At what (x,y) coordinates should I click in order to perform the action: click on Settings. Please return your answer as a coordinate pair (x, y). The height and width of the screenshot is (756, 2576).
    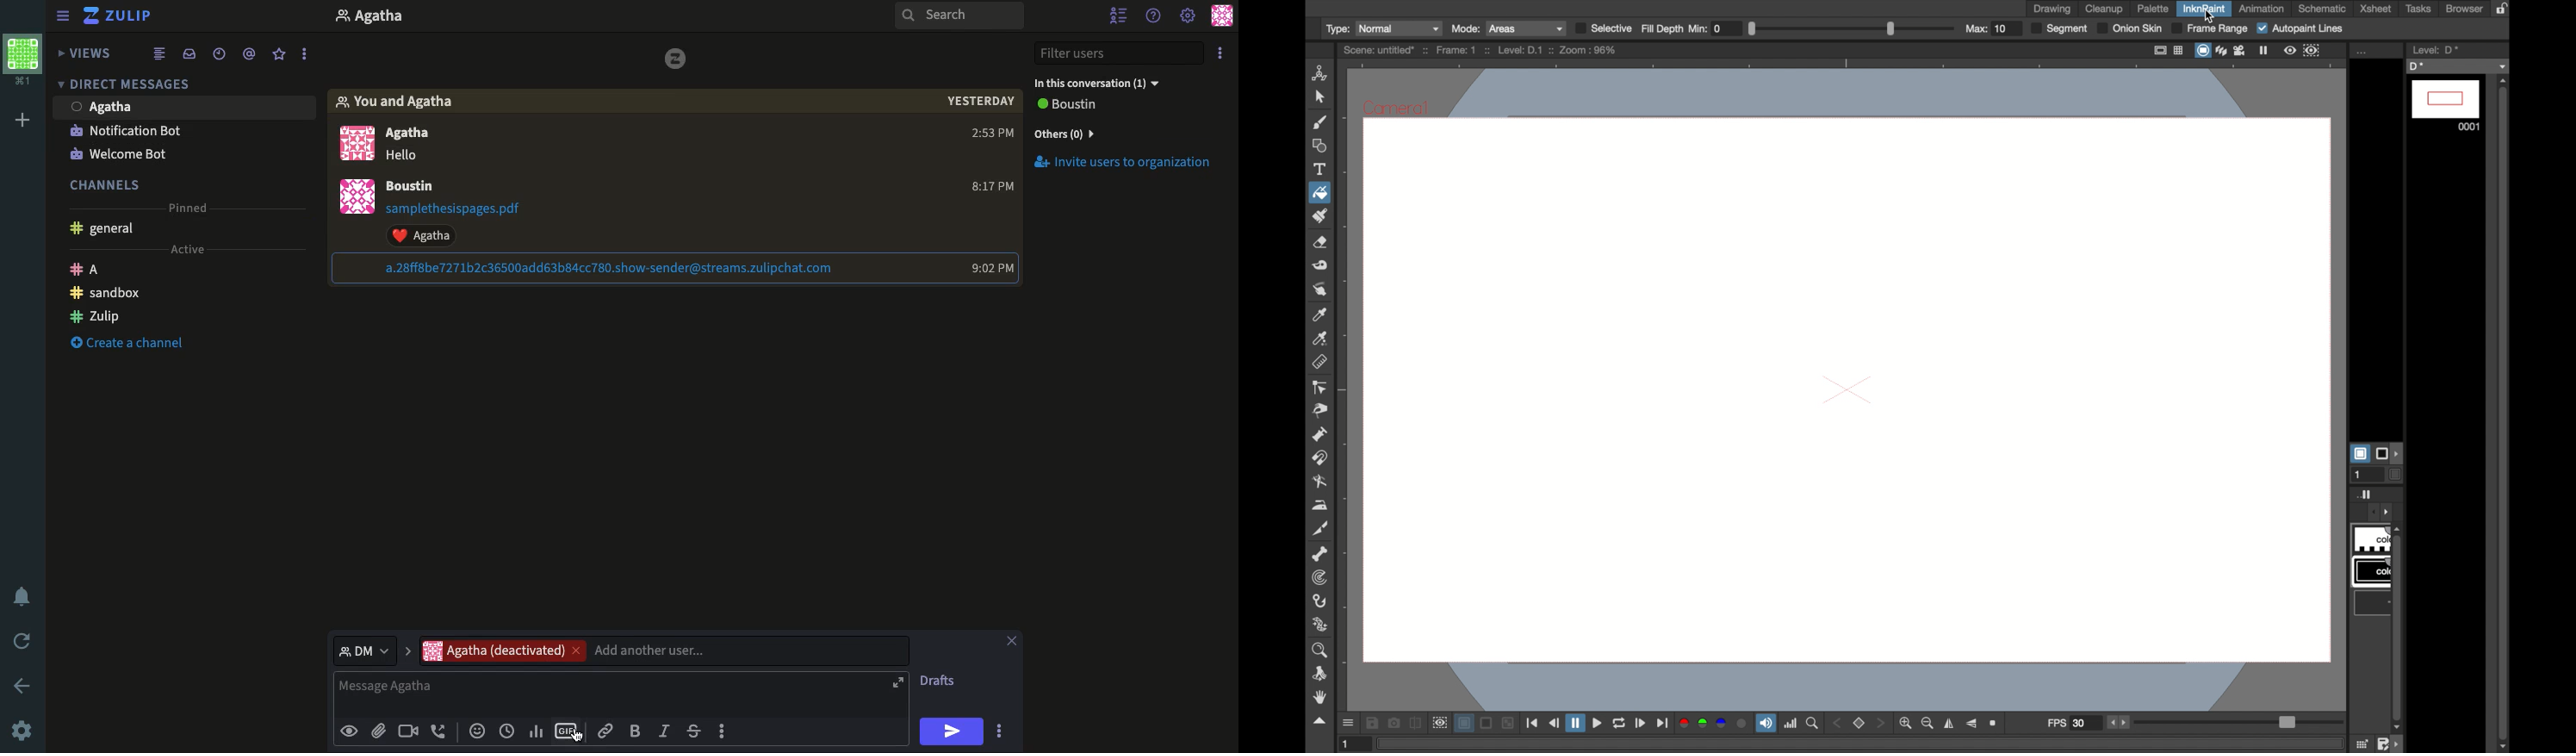
    Looking at the image, I should click on (22, 730).